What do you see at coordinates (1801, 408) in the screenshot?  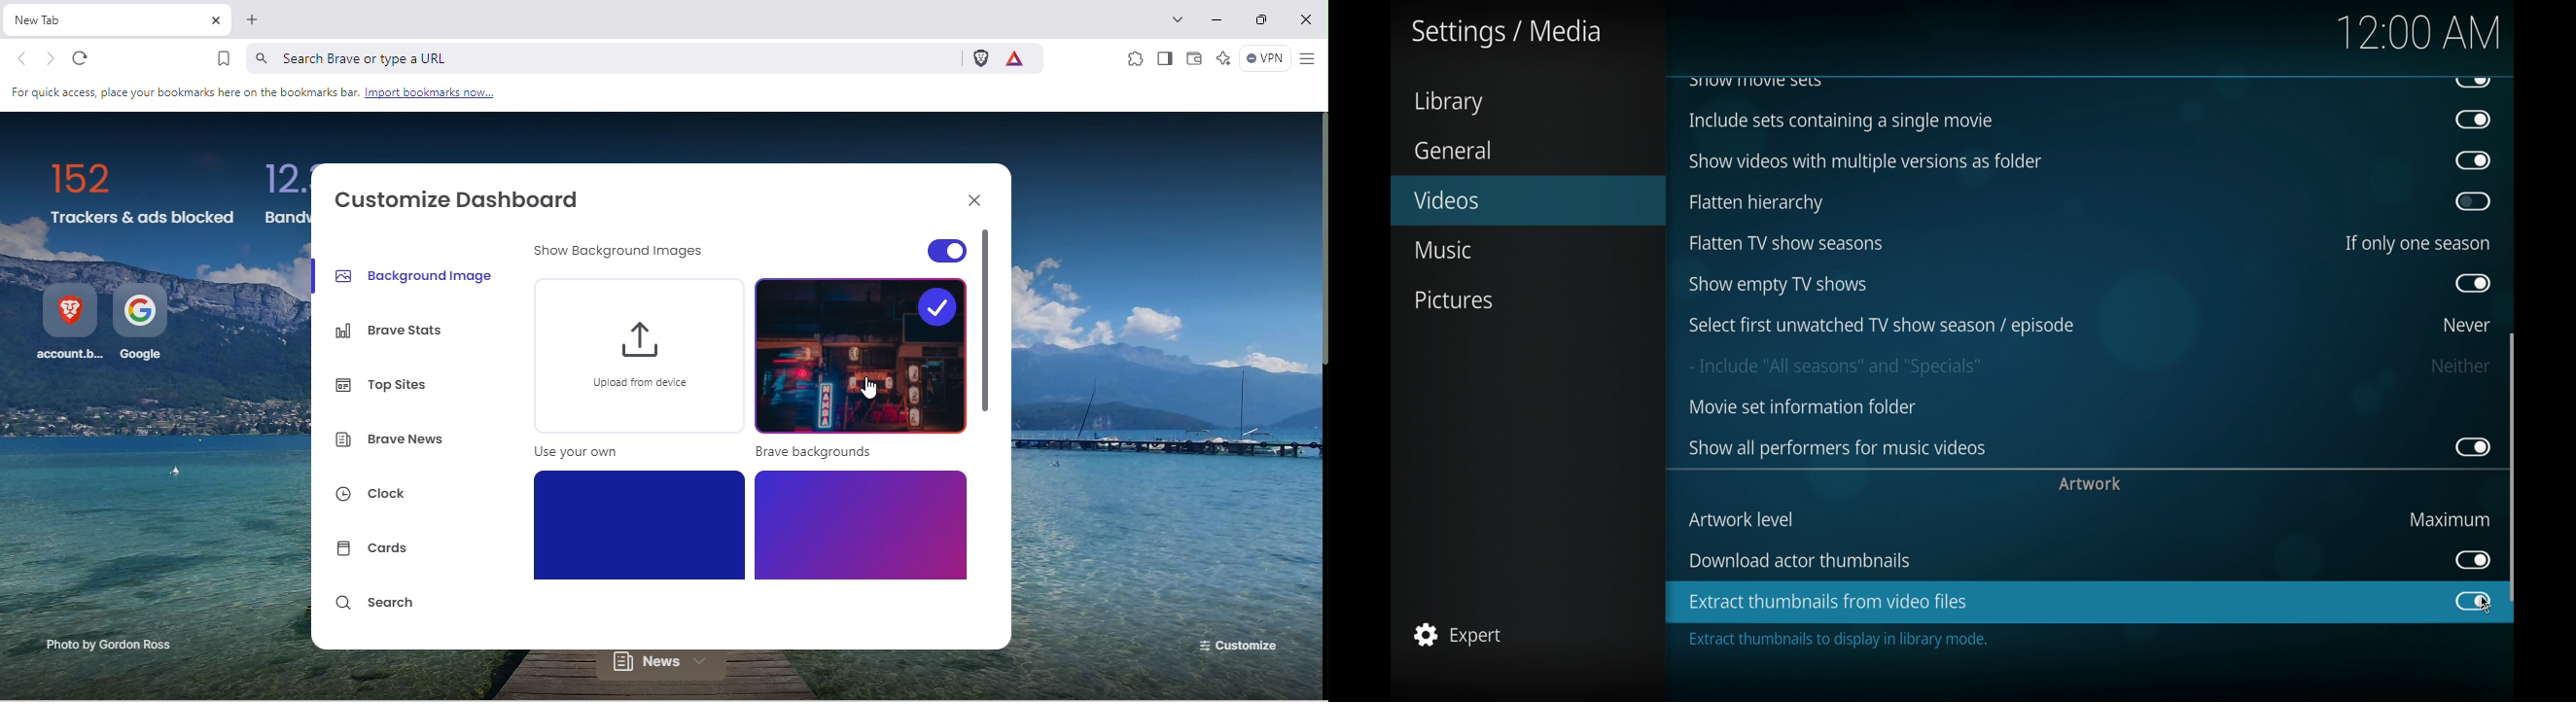 I see `movies information folder` at bounding box center [1801, 408].